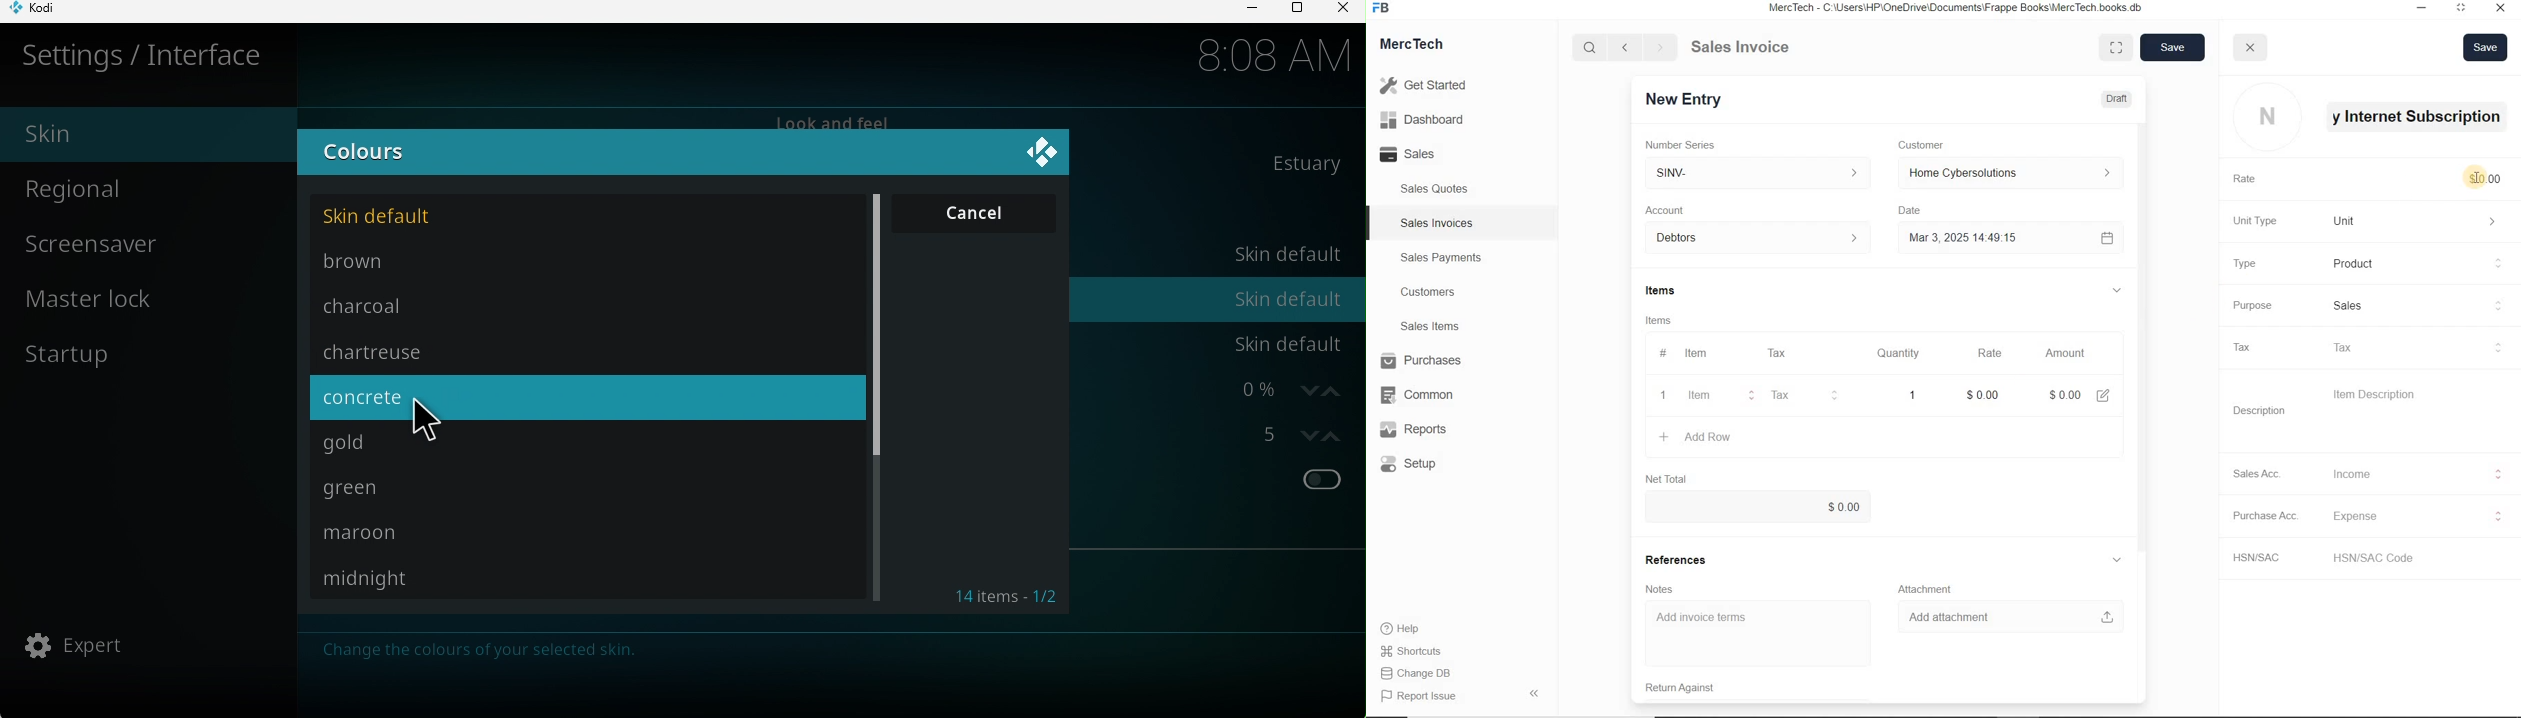 The height and width of the screenshot is (728, 2548). What do you see at coordinates (2414, 473) in the screenshot?
I see `Income` at bounding box center [2414, 473].